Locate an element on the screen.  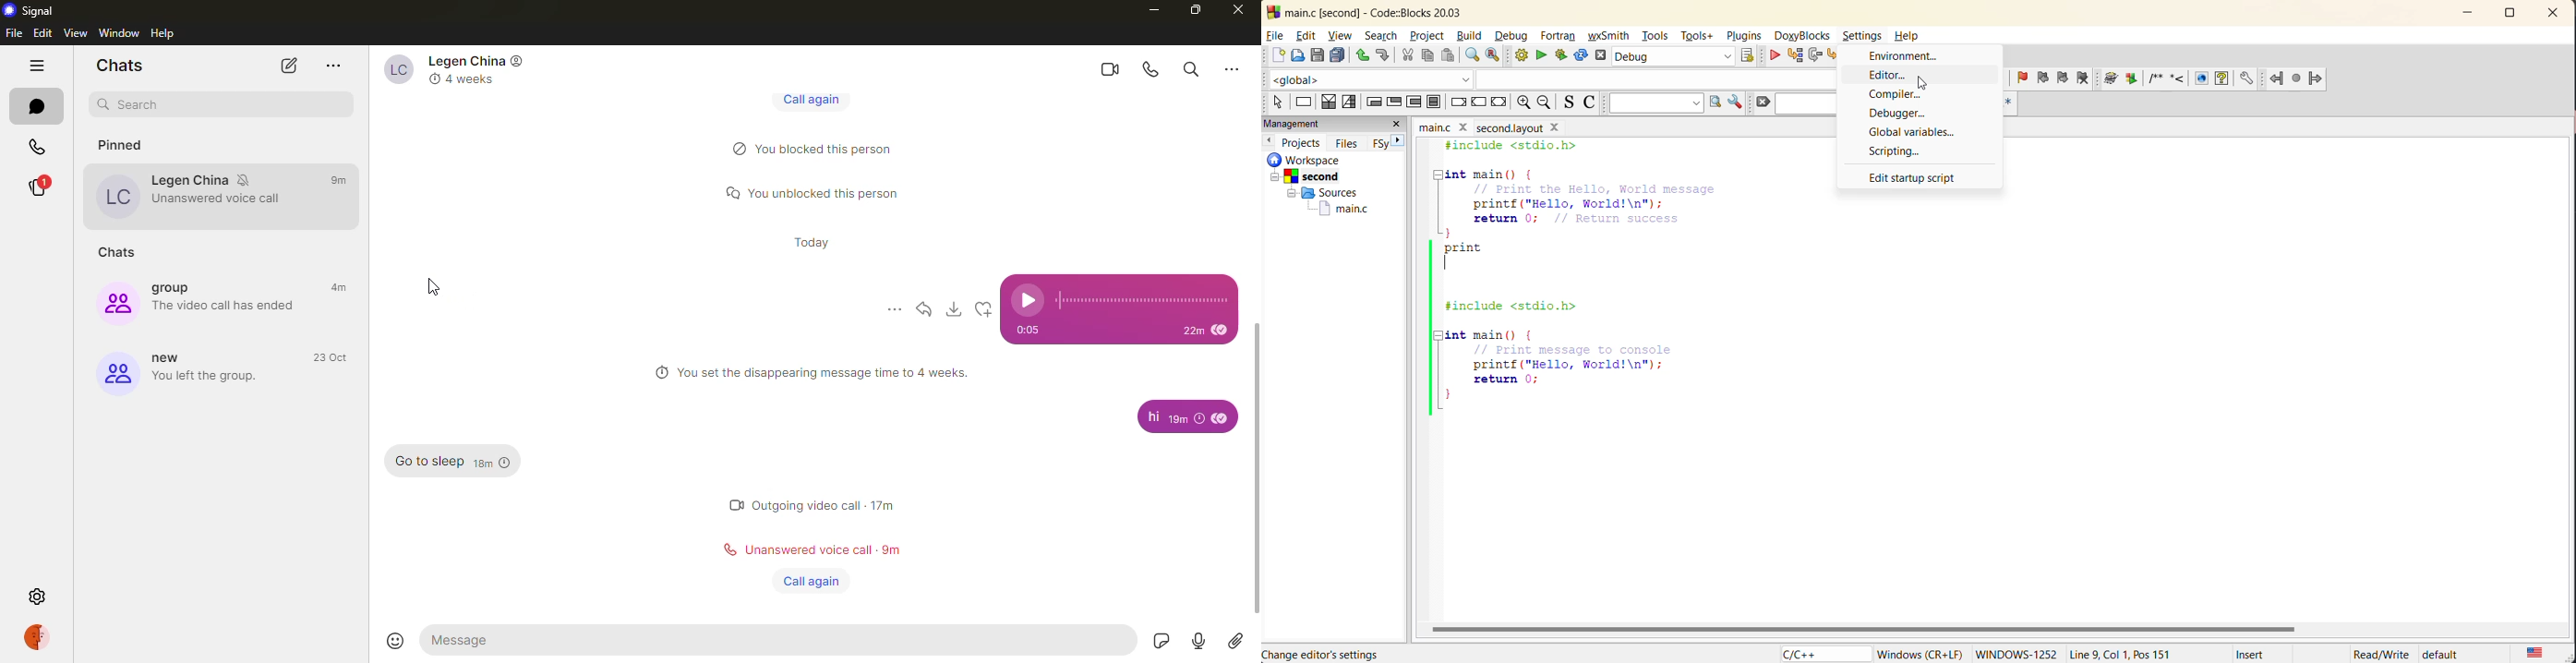
message is located at coordinates (783, 641).